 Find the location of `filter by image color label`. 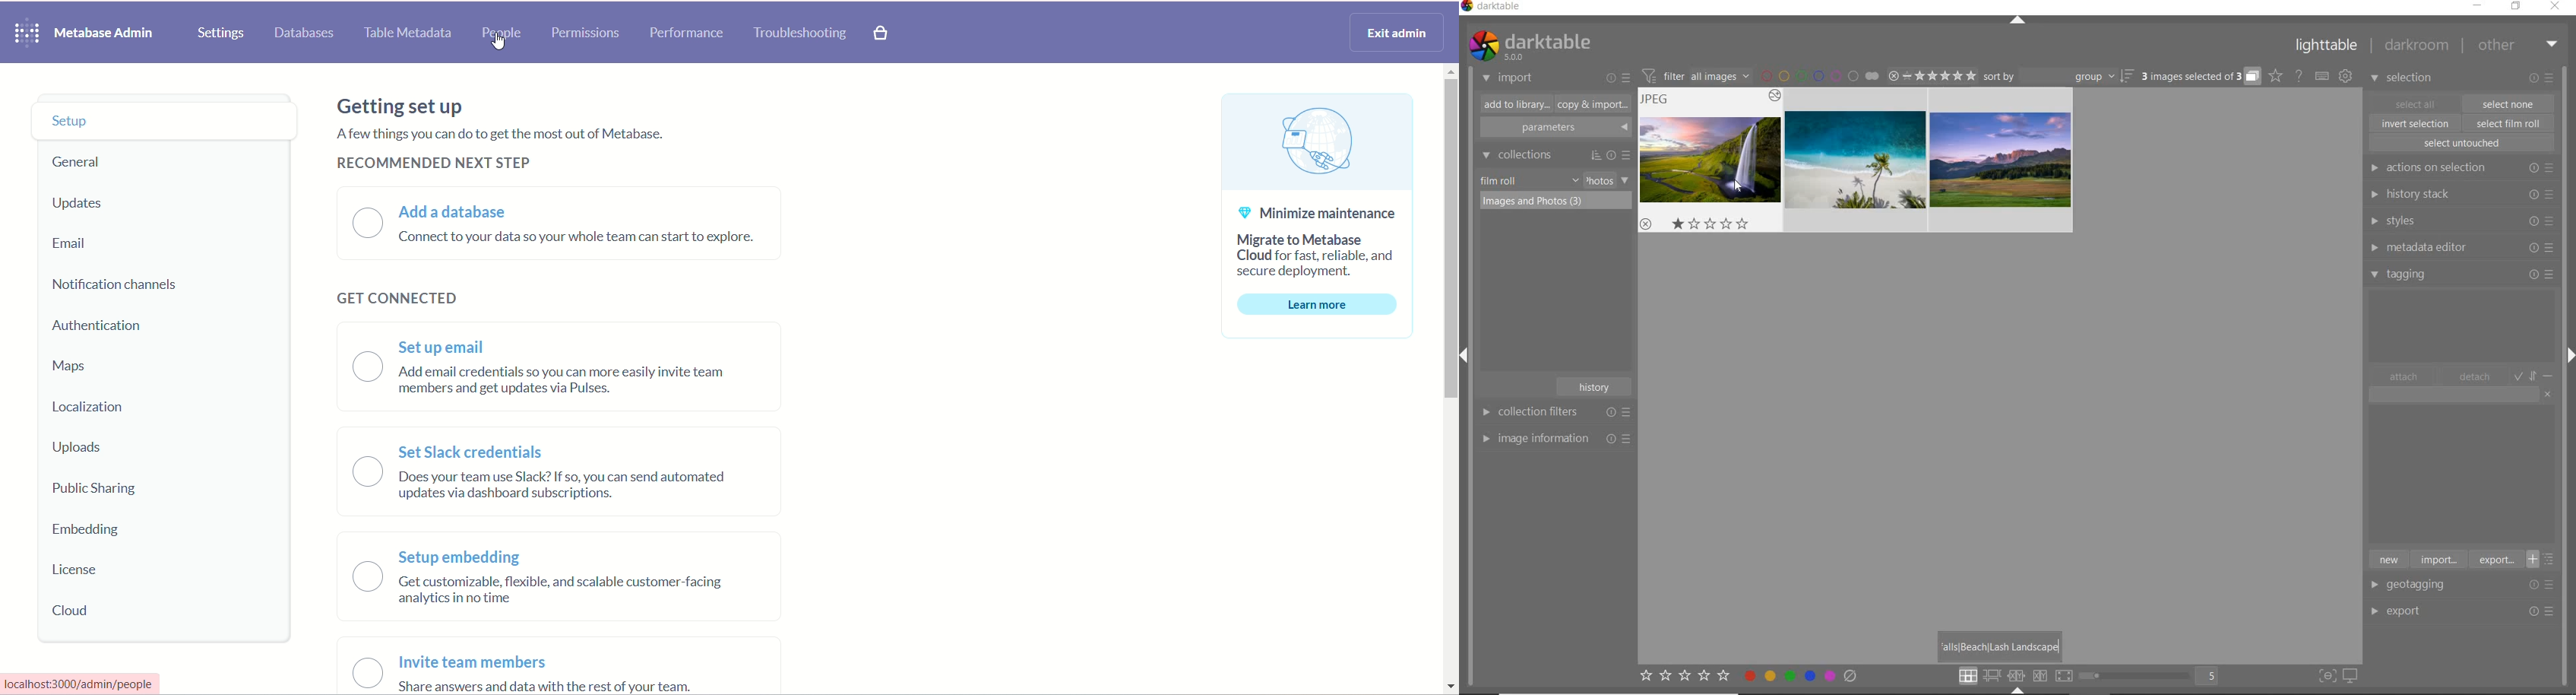

filter by image color label is located at coordinates (1820, 75).